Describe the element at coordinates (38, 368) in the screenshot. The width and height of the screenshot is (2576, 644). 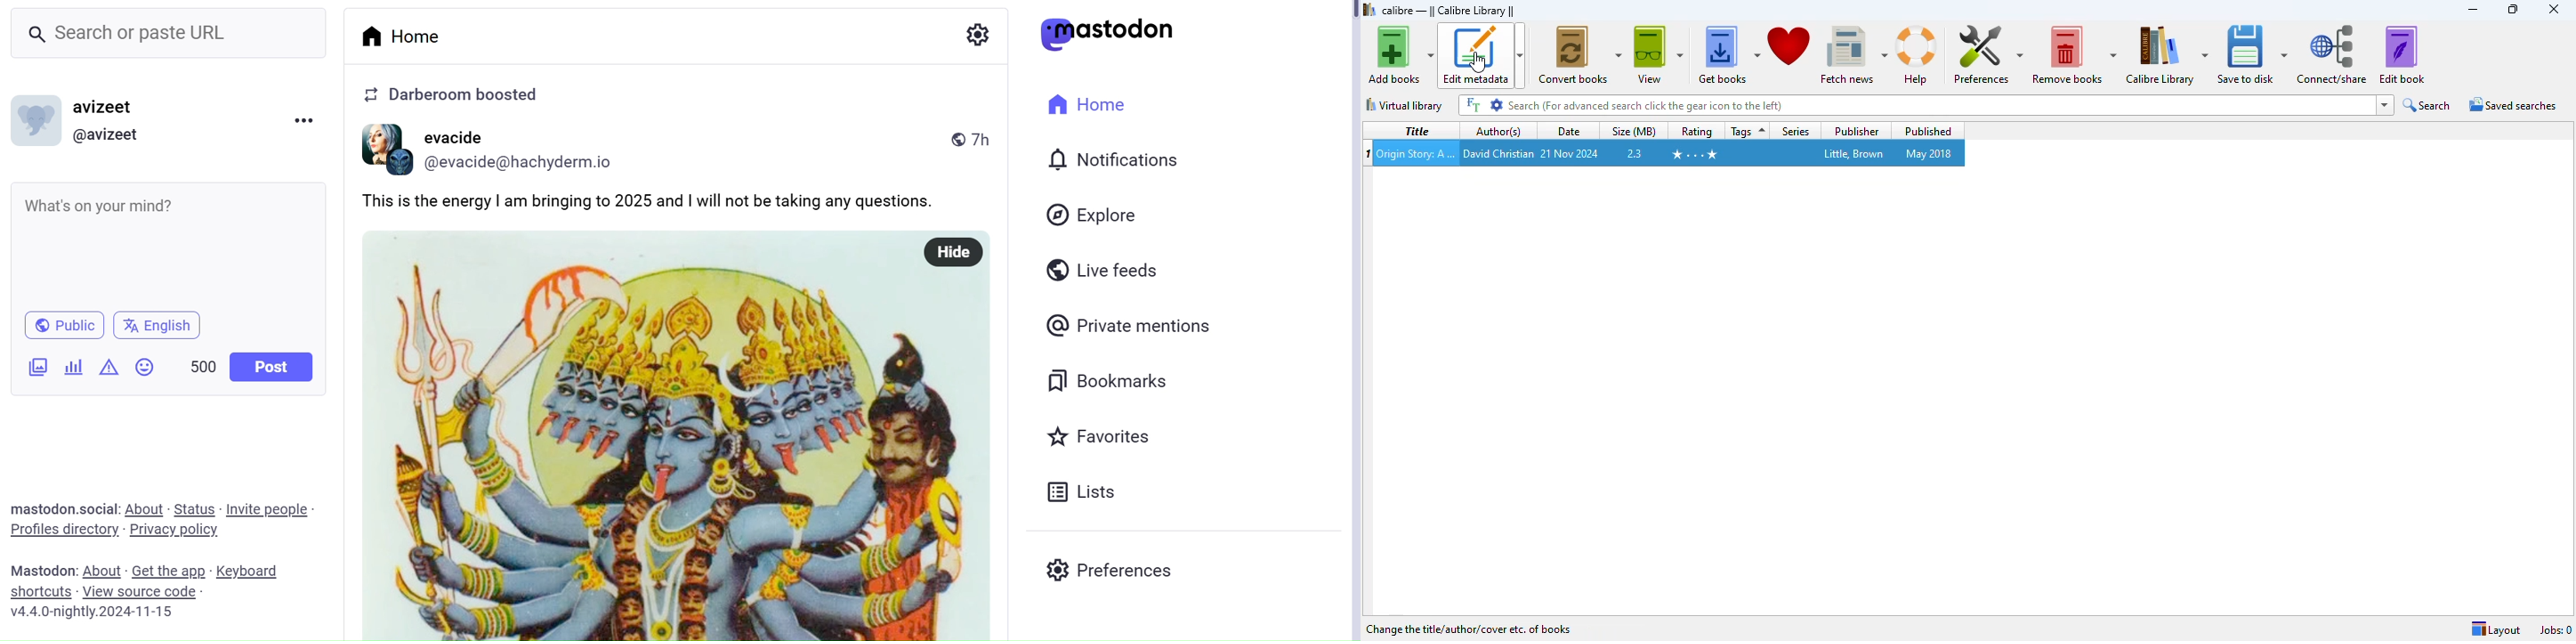
I see `Ad Image` at that location.